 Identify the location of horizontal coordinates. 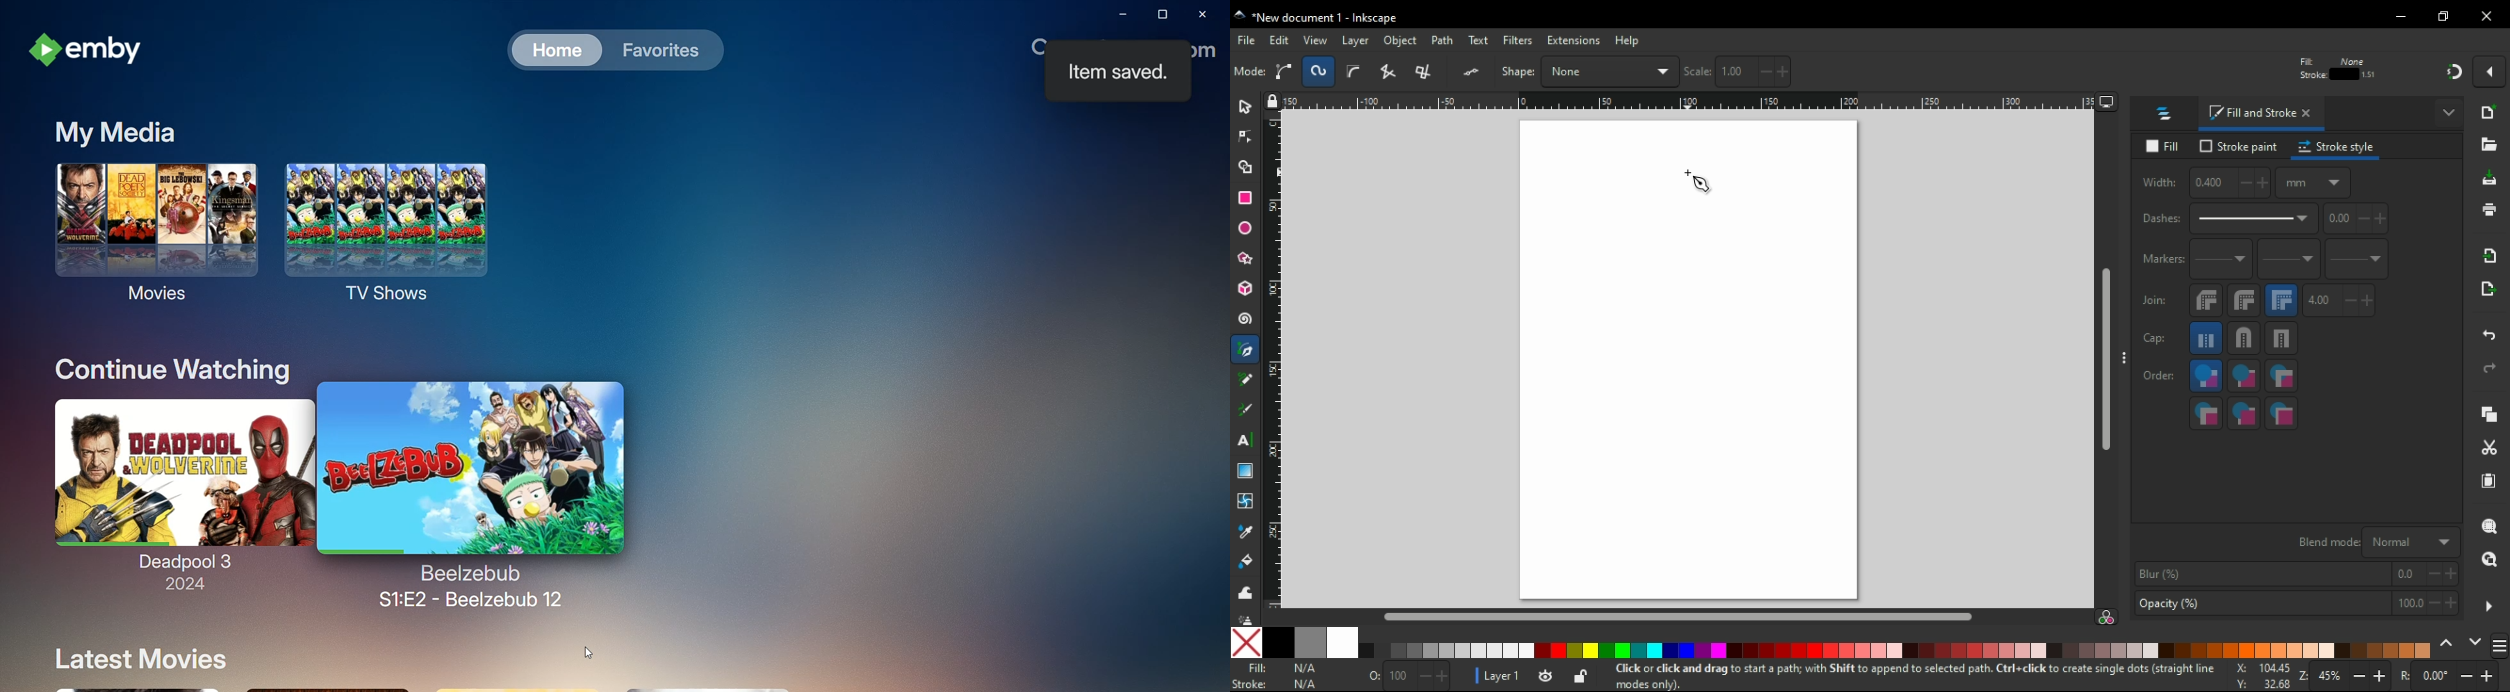
(1745, 72).